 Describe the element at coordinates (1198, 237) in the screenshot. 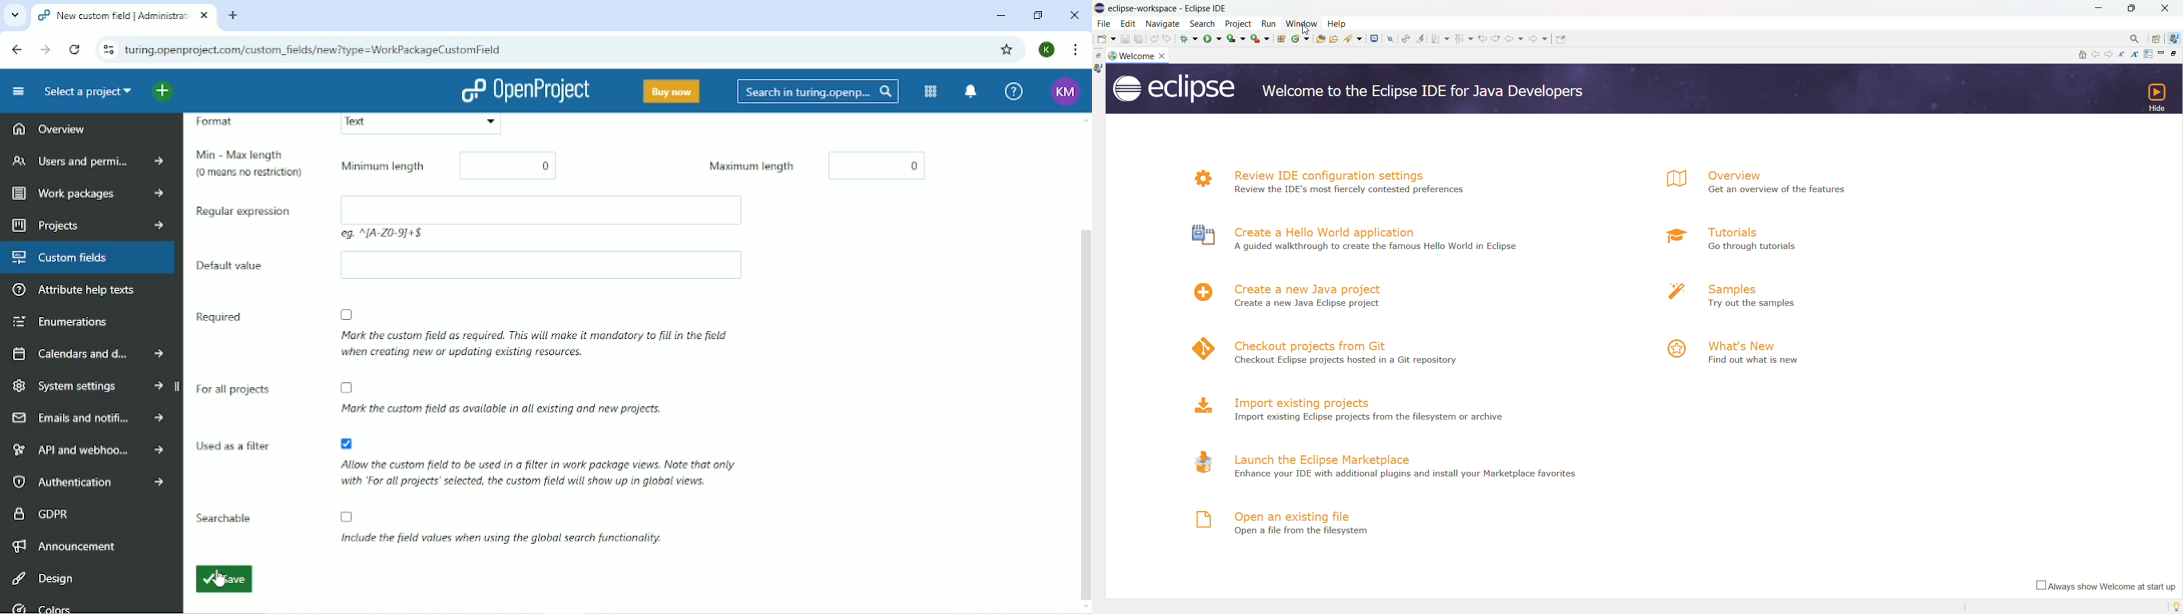

I see `logo` at that location.